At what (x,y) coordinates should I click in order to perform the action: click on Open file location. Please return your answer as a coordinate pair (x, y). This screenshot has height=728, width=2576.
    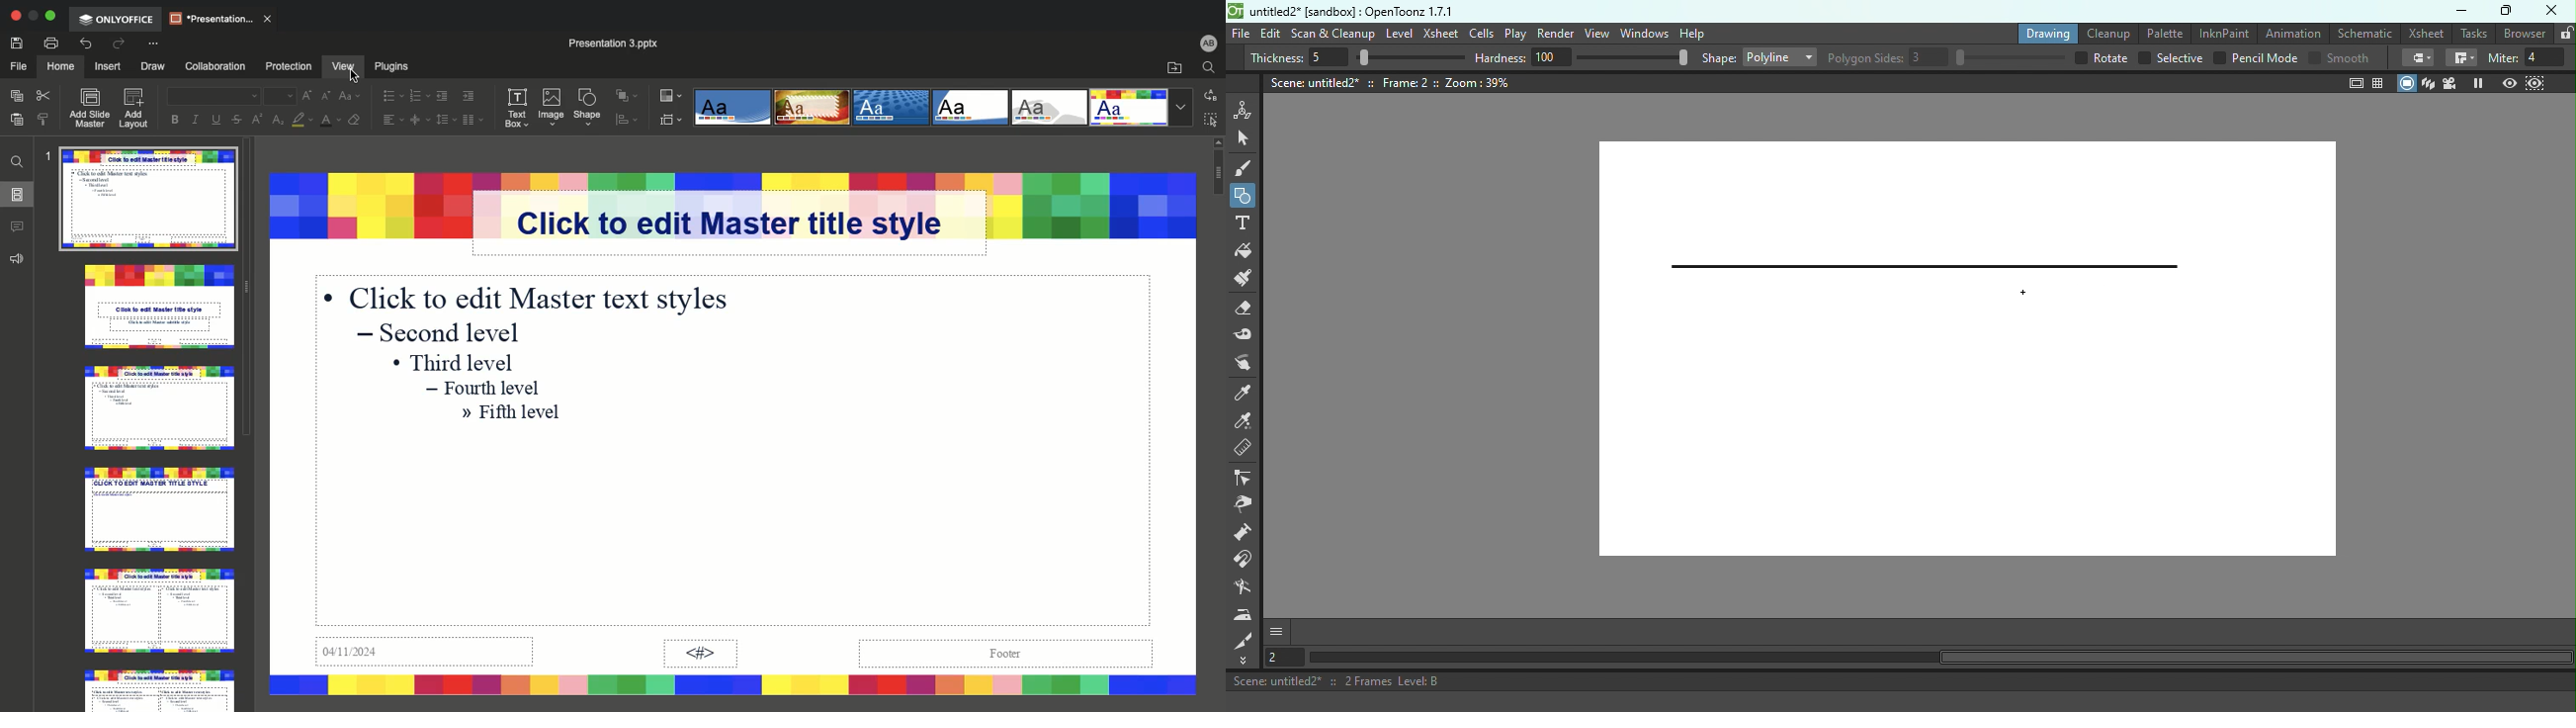
    Looking at the image, I should click on (1171, 67).